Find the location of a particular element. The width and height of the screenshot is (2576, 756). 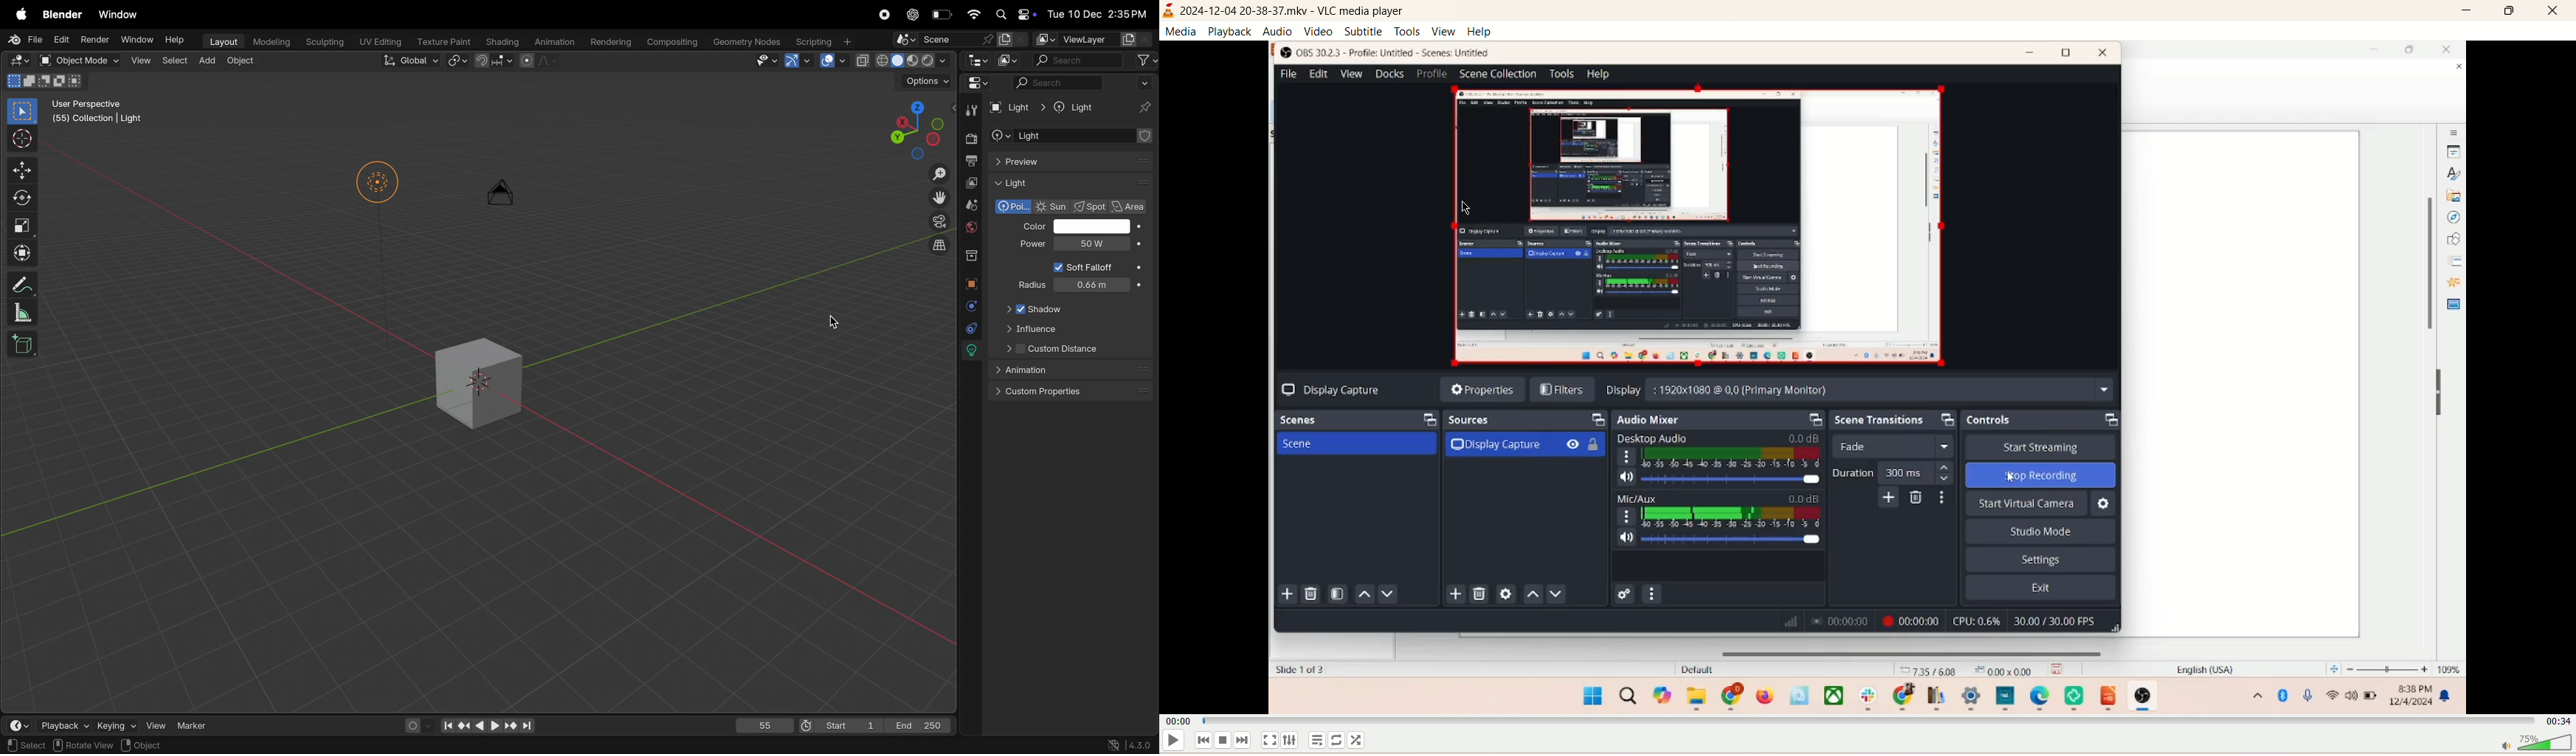

video is located at coordinates (1319, 32).